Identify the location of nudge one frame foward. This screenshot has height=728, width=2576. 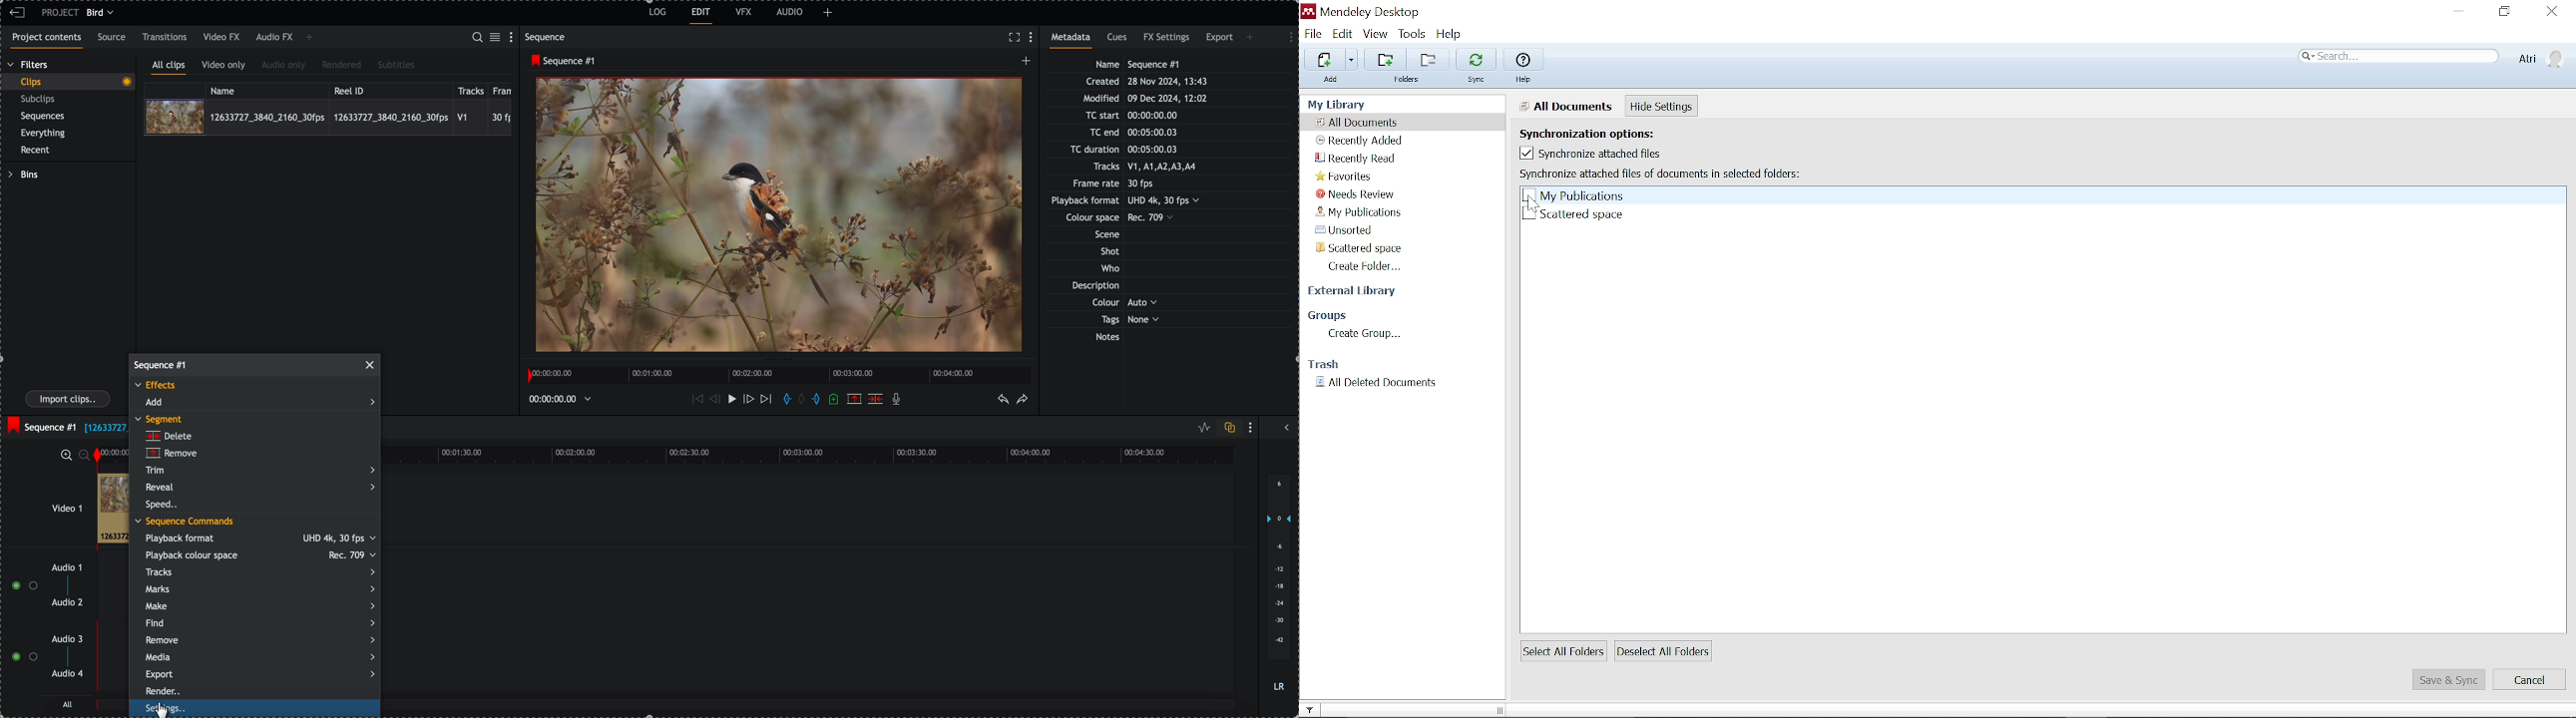
(748, 400).